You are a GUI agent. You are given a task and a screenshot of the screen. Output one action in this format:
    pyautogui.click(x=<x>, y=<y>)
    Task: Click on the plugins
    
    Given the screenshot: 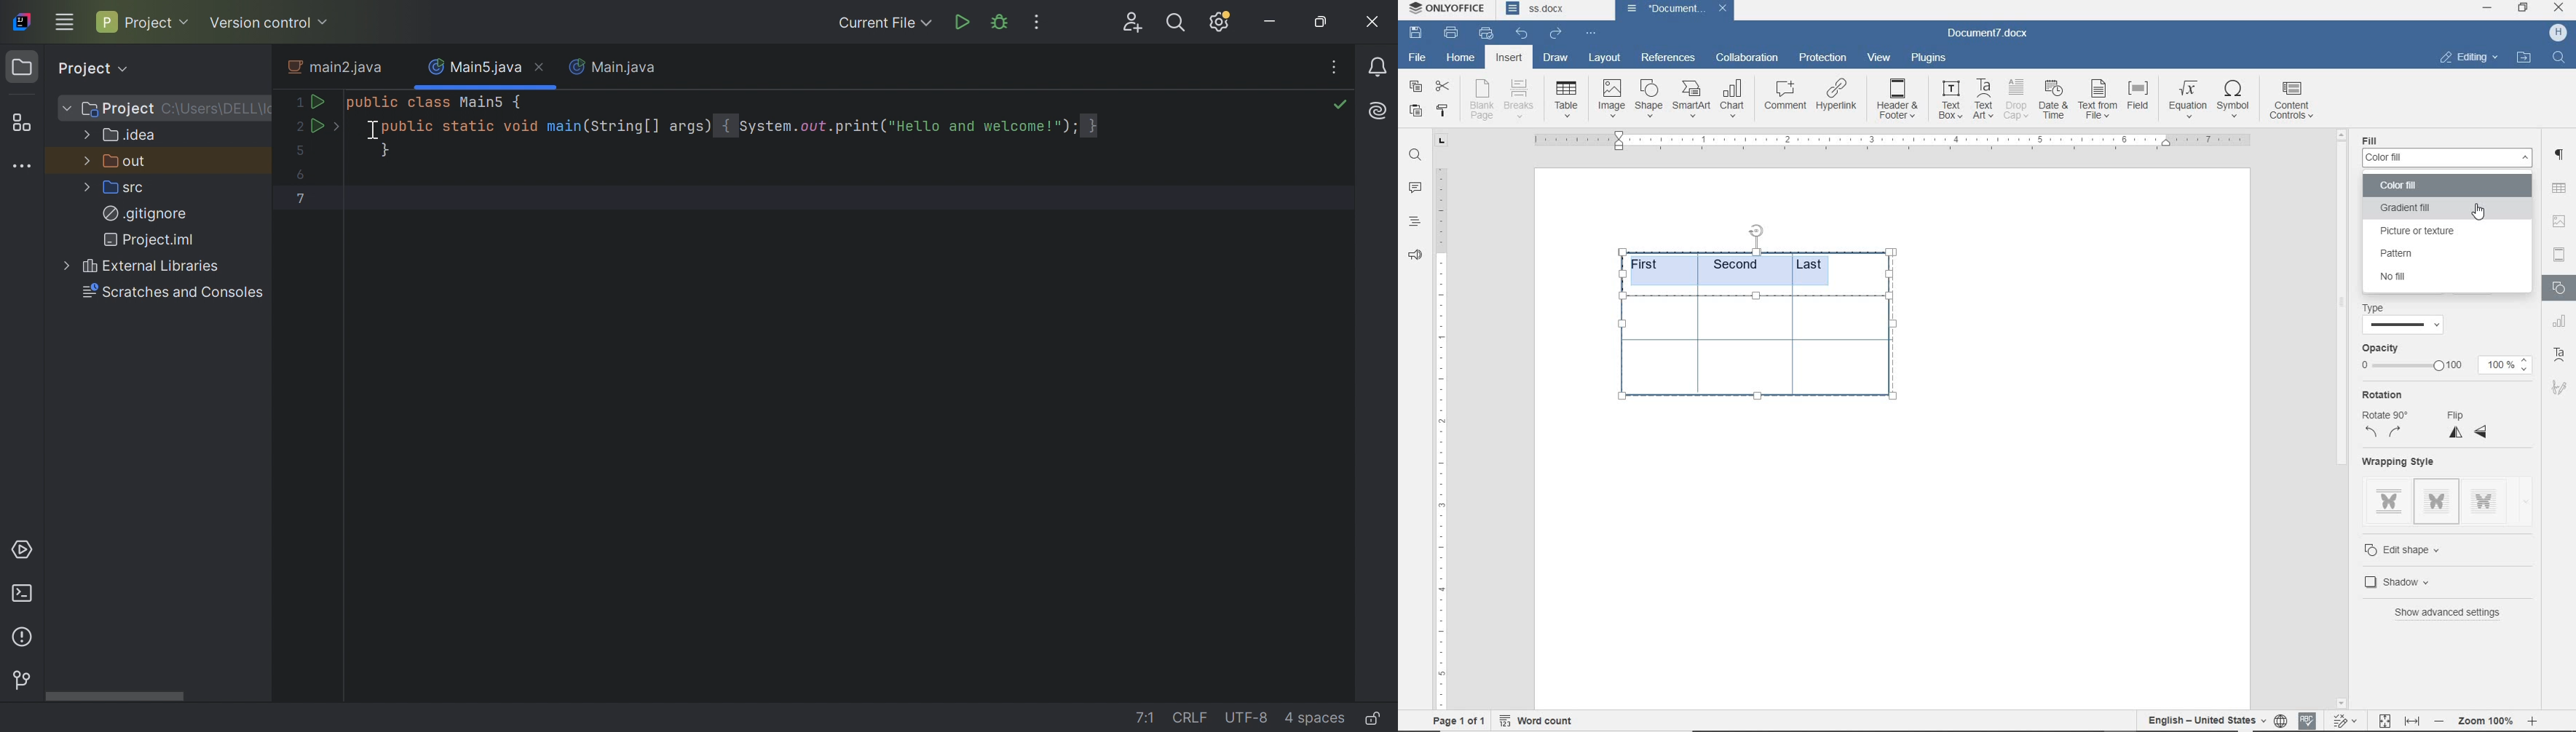 What is the action you would take?
    pyautogui.click(x=1928, y=57)
    